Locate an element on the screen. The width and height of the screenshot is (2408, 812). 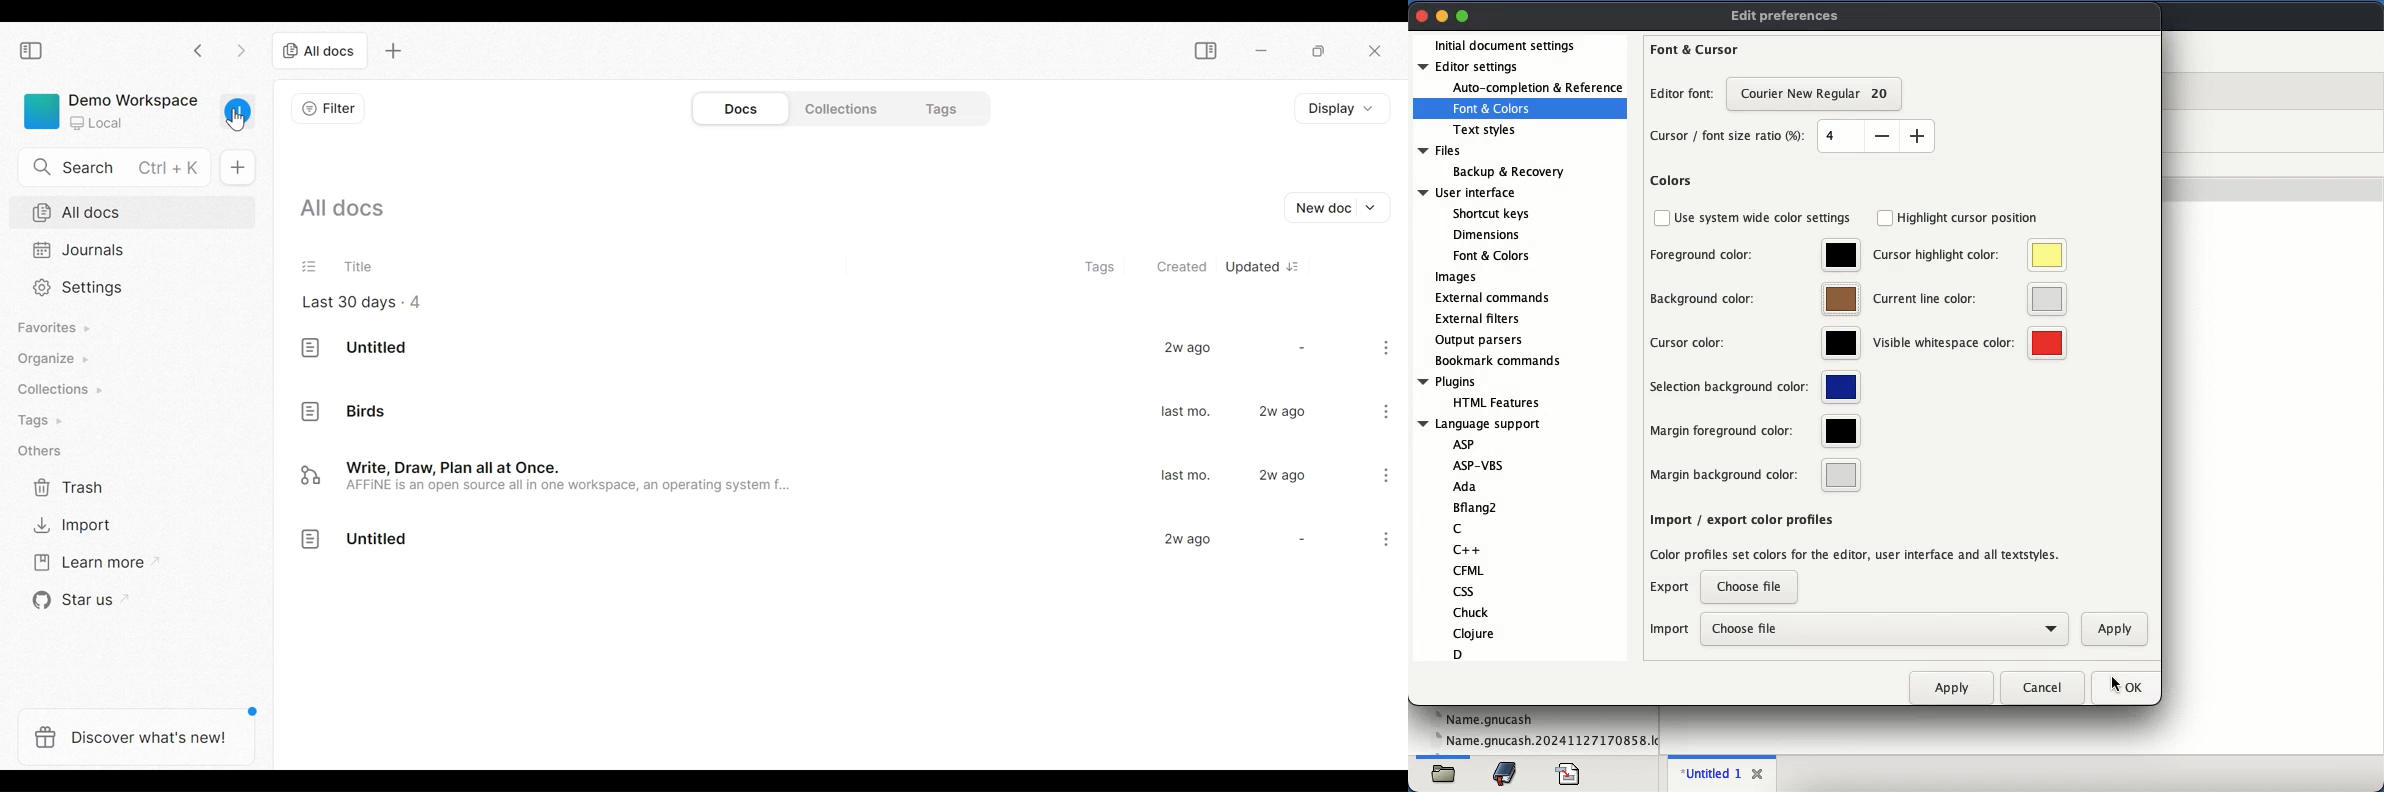
editor settings is located at coordinates (1470, 68).